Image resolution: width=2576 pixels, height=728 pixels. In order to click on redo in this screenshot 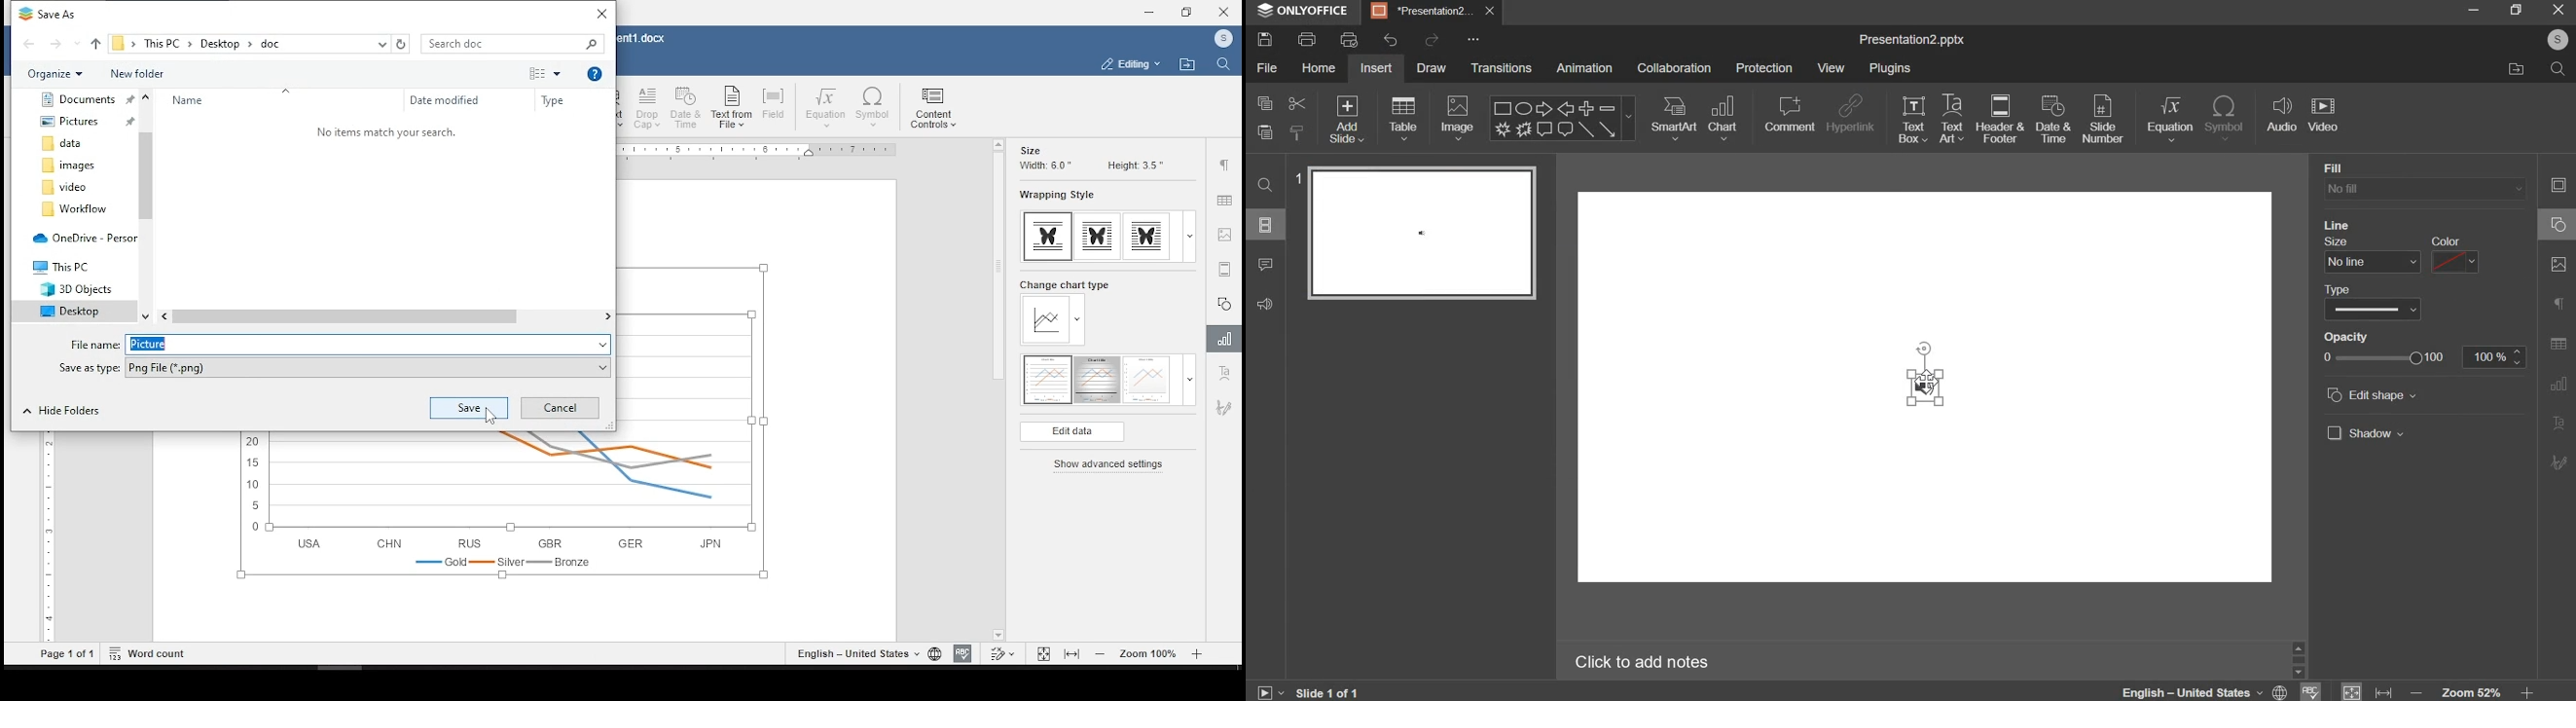, I will do `click(1433, 40)`.